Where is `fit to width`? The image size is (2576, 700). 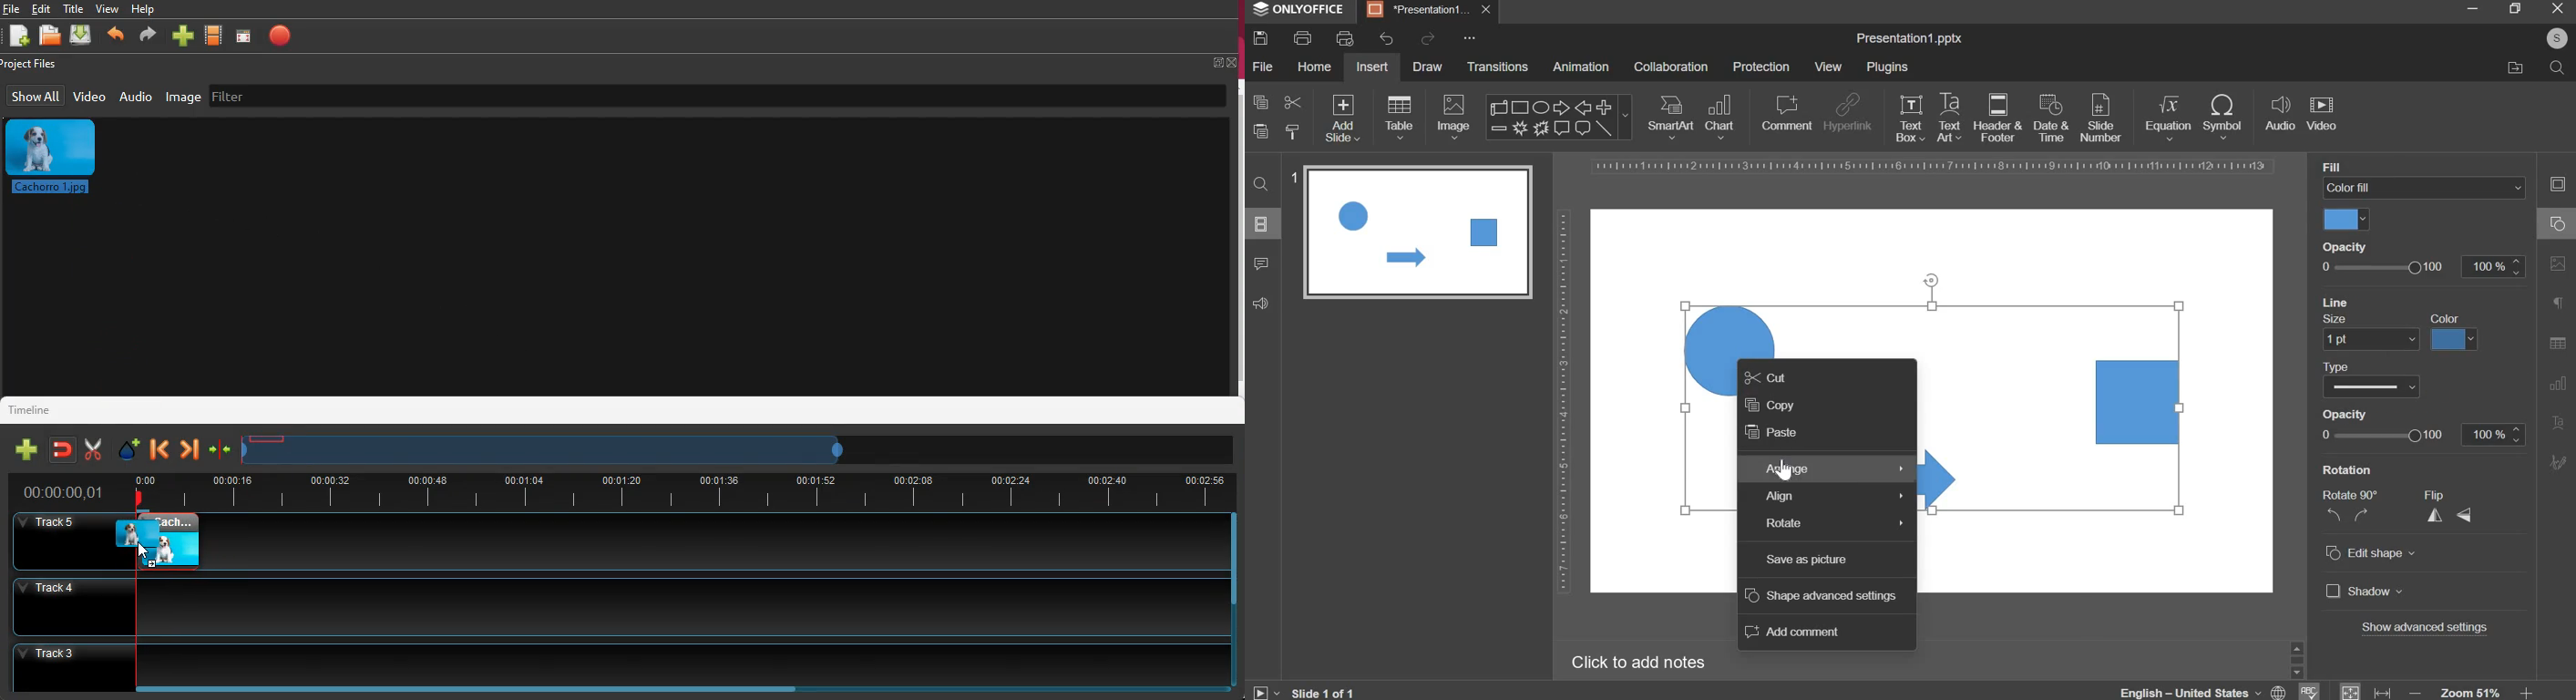
fit to width is located at coordinates (2384, 692).